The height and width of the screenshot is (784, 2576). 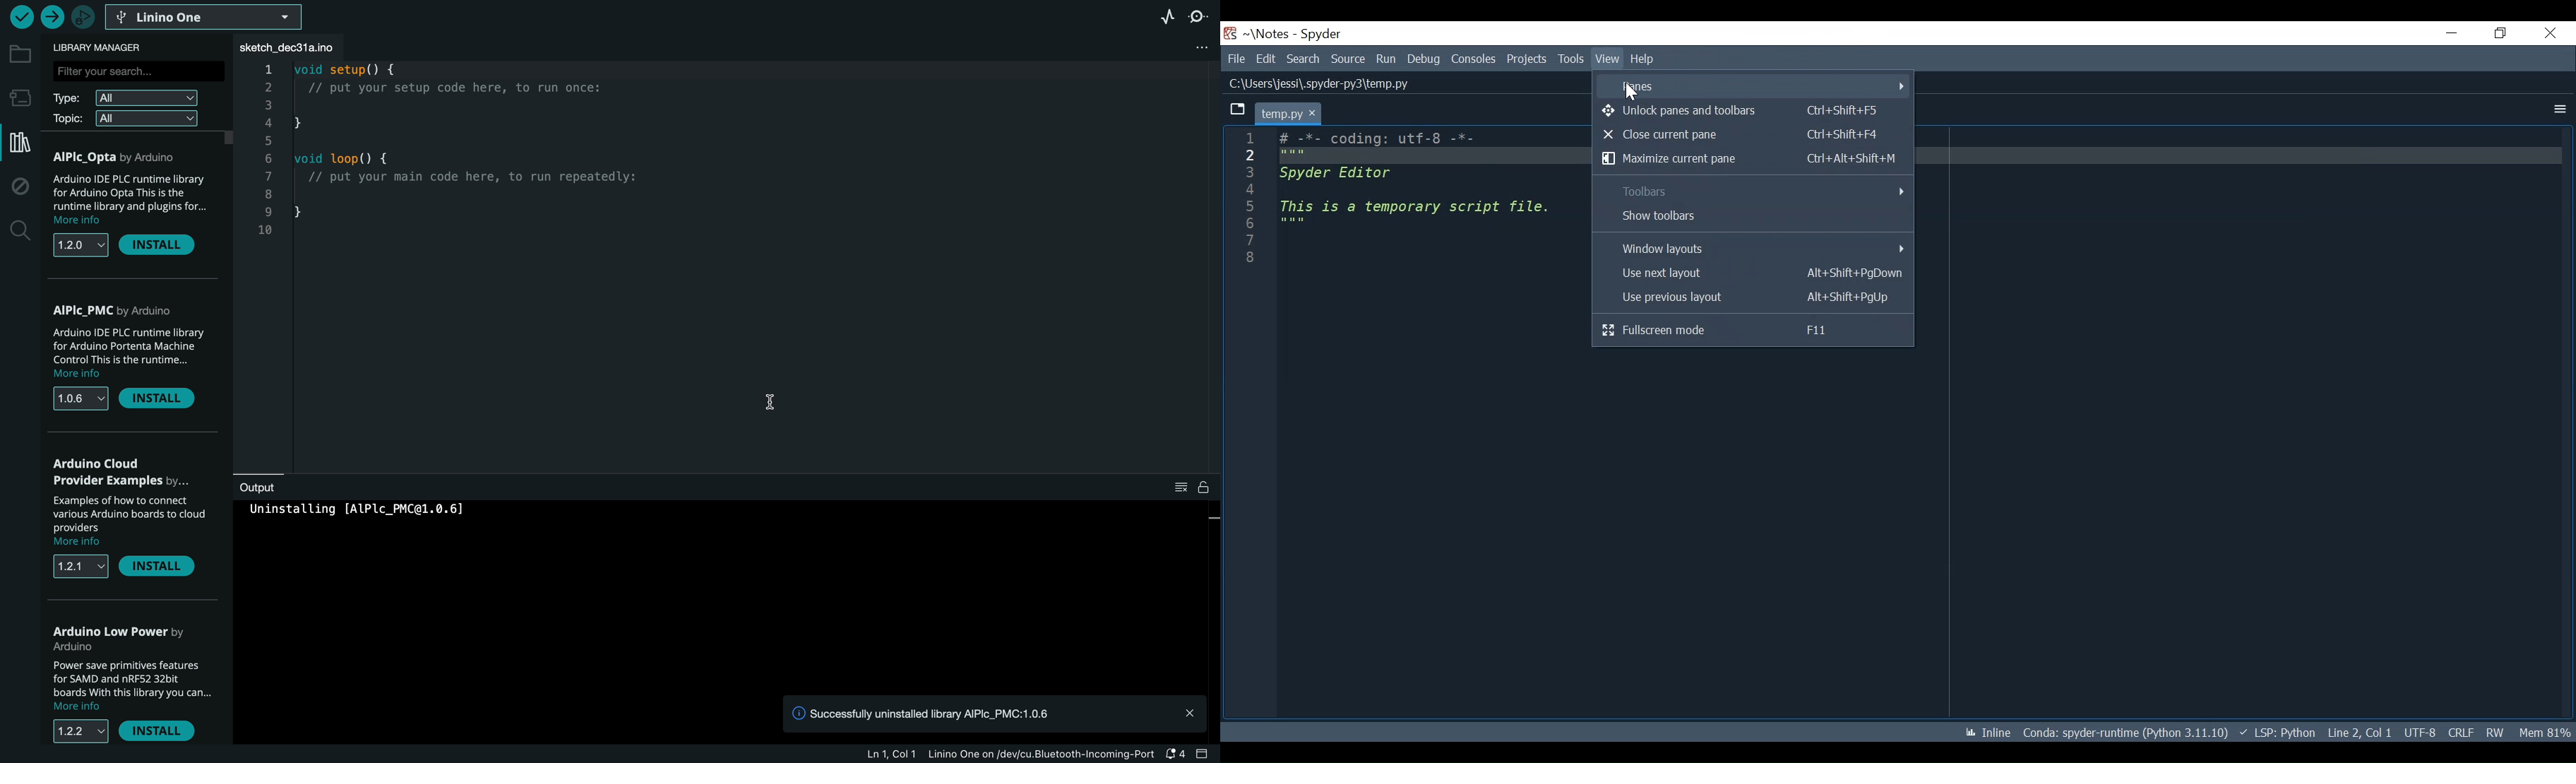 What do you see at coordinates (108, 48) in the screenshot?
I see `library manager` at bounding box center [108, 48].